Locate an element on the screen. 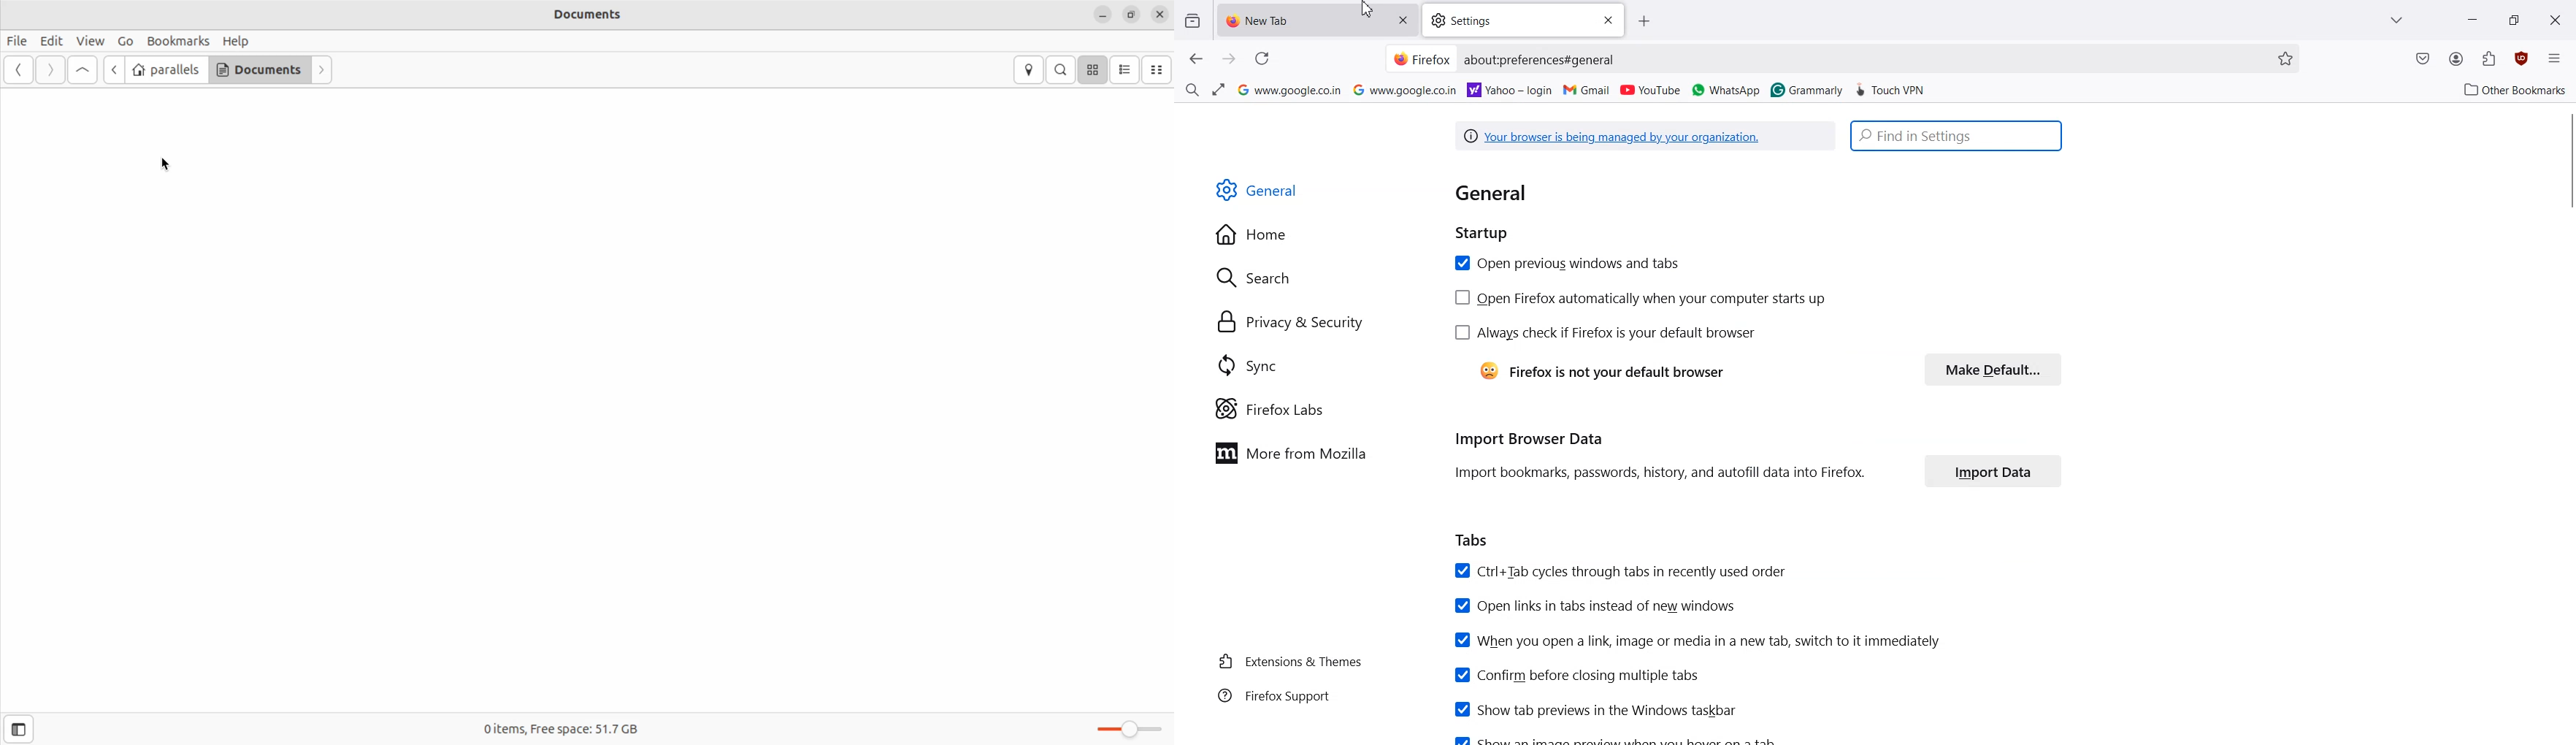  Show tab previews in the Windows taskbar is located at coordinates (1594, 708).